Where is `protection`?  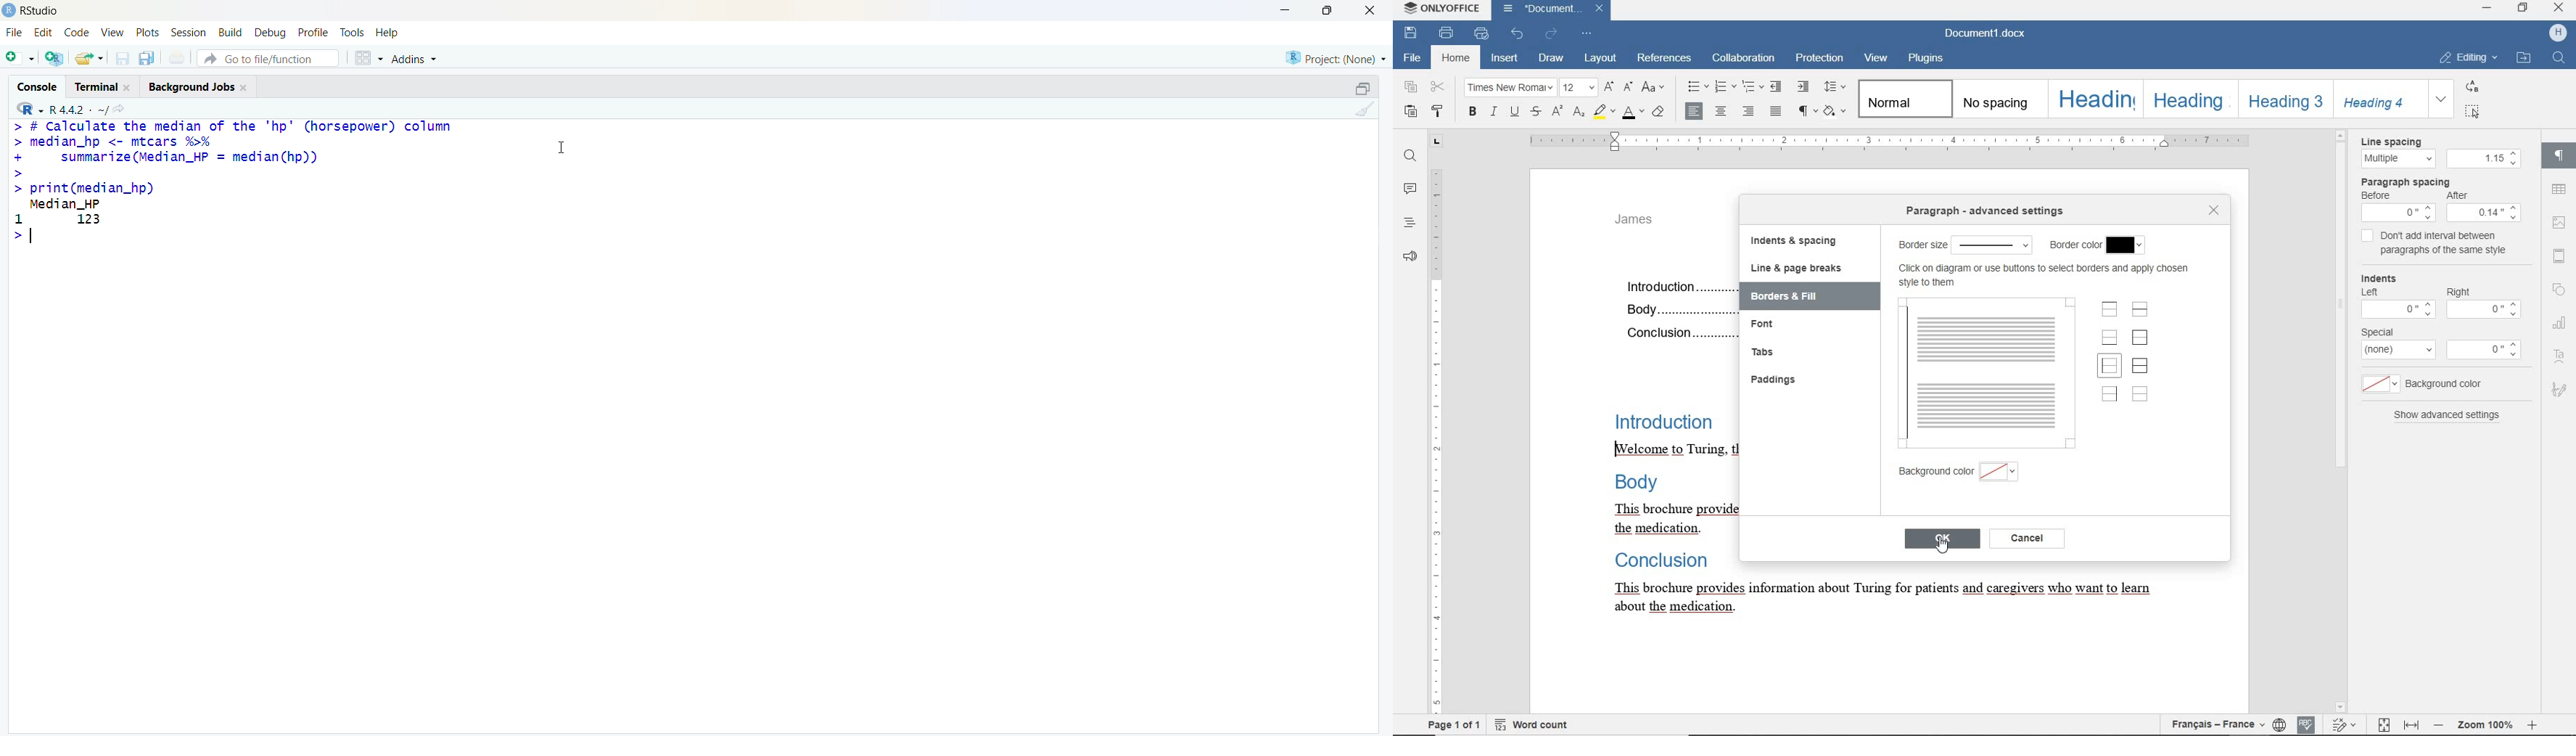 protection is located at coordinates (1818, 59).